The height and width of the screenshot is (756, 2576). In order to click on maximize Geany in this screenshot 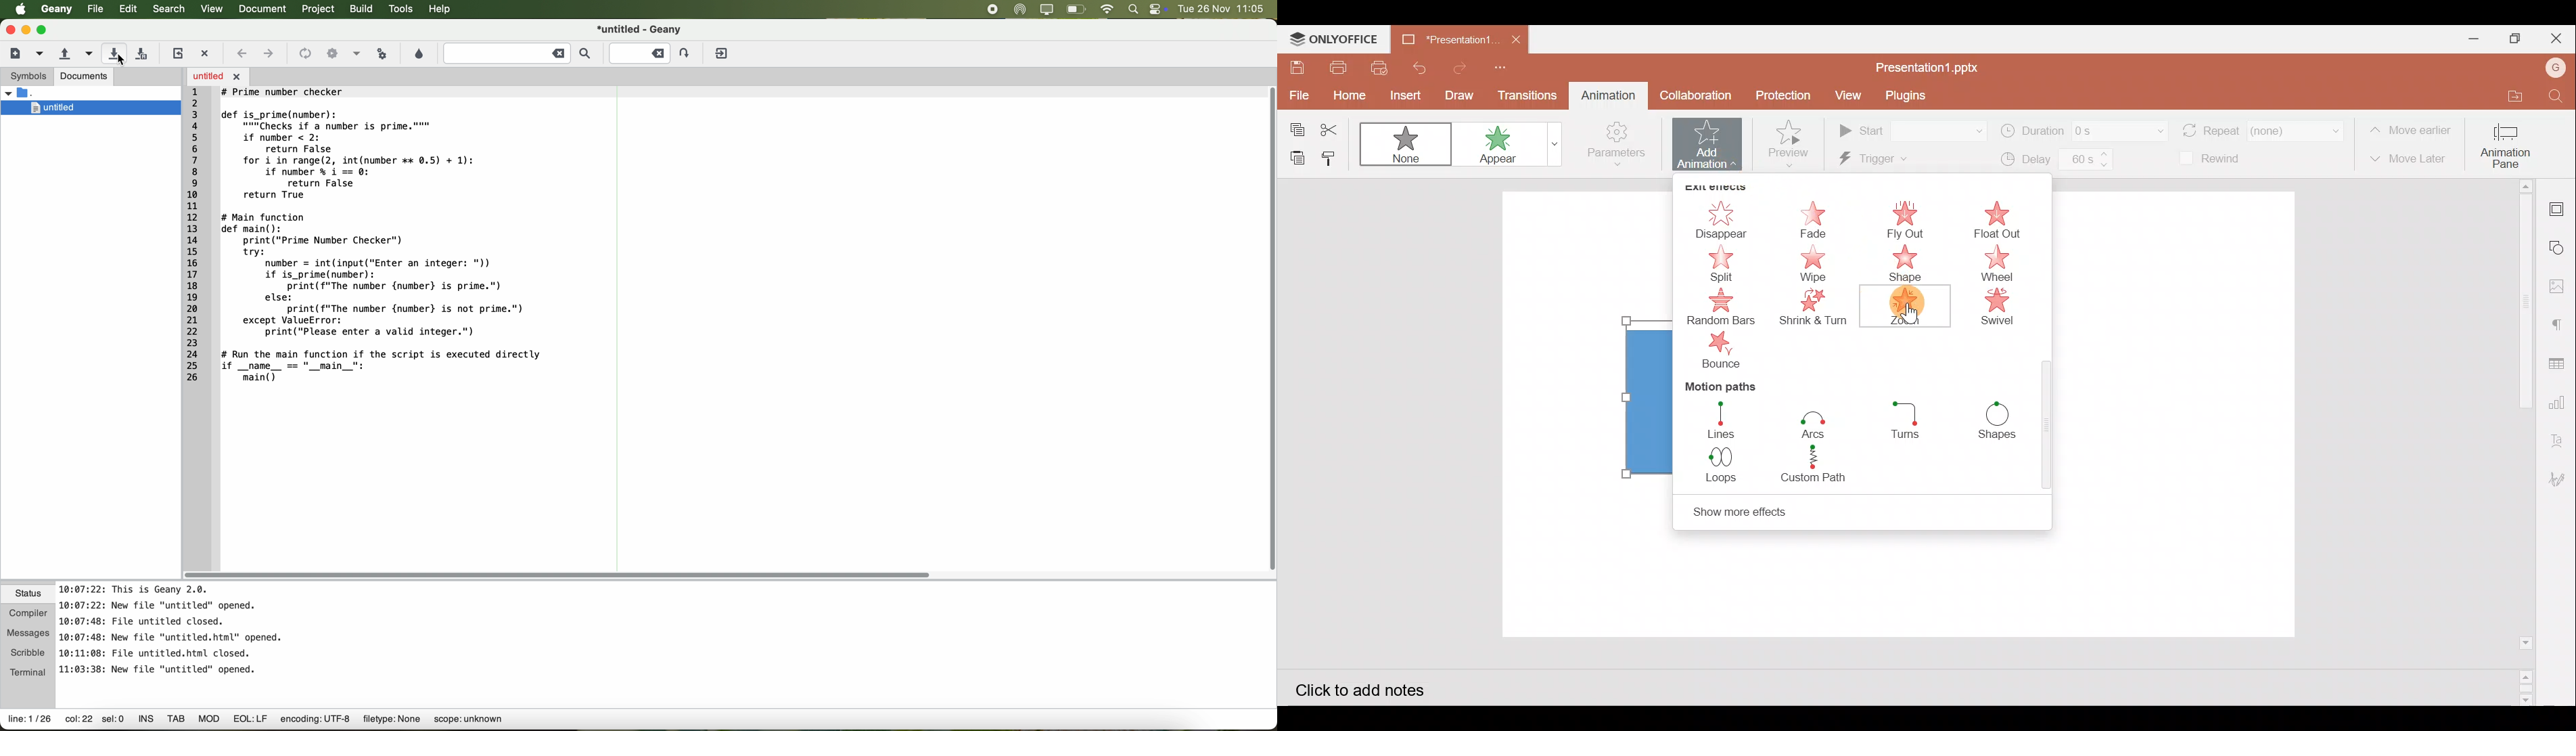, I will do `click(44, 30)`.